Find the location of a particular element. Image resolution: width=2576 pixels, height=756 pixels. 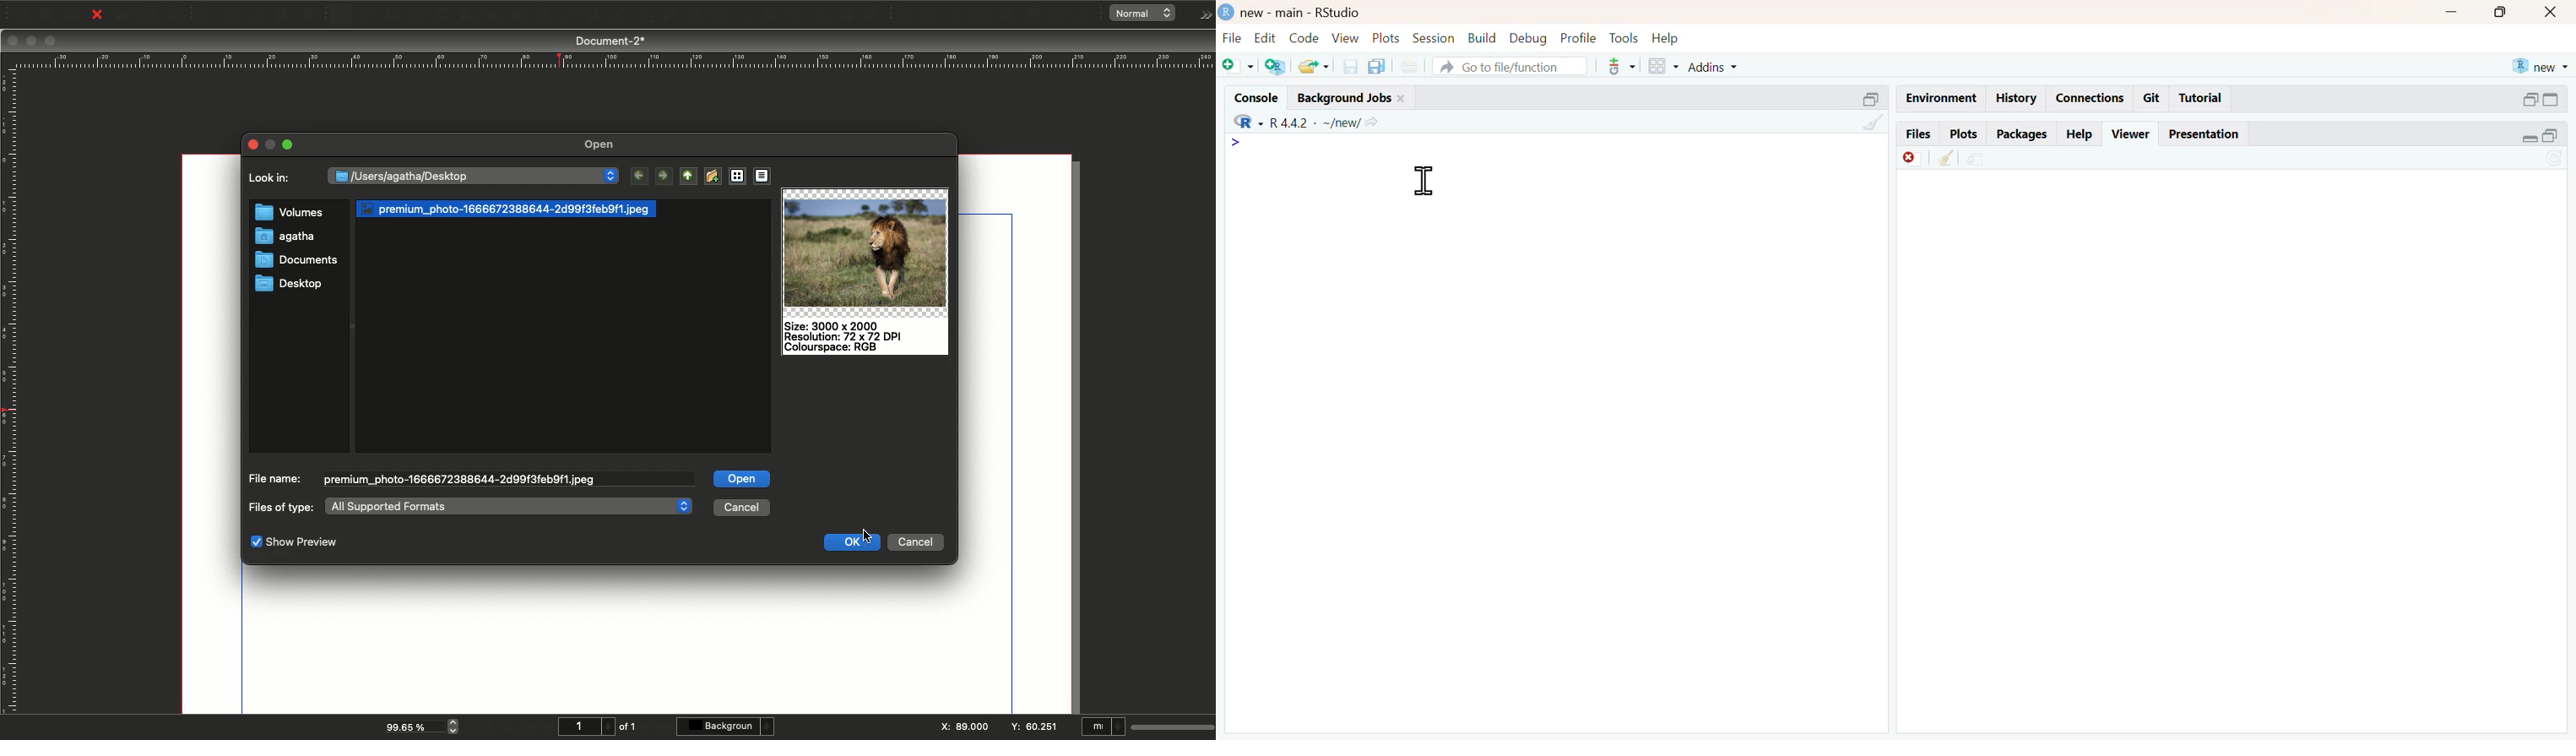

new - main - RStudio is located at coordinates (1303, 12).